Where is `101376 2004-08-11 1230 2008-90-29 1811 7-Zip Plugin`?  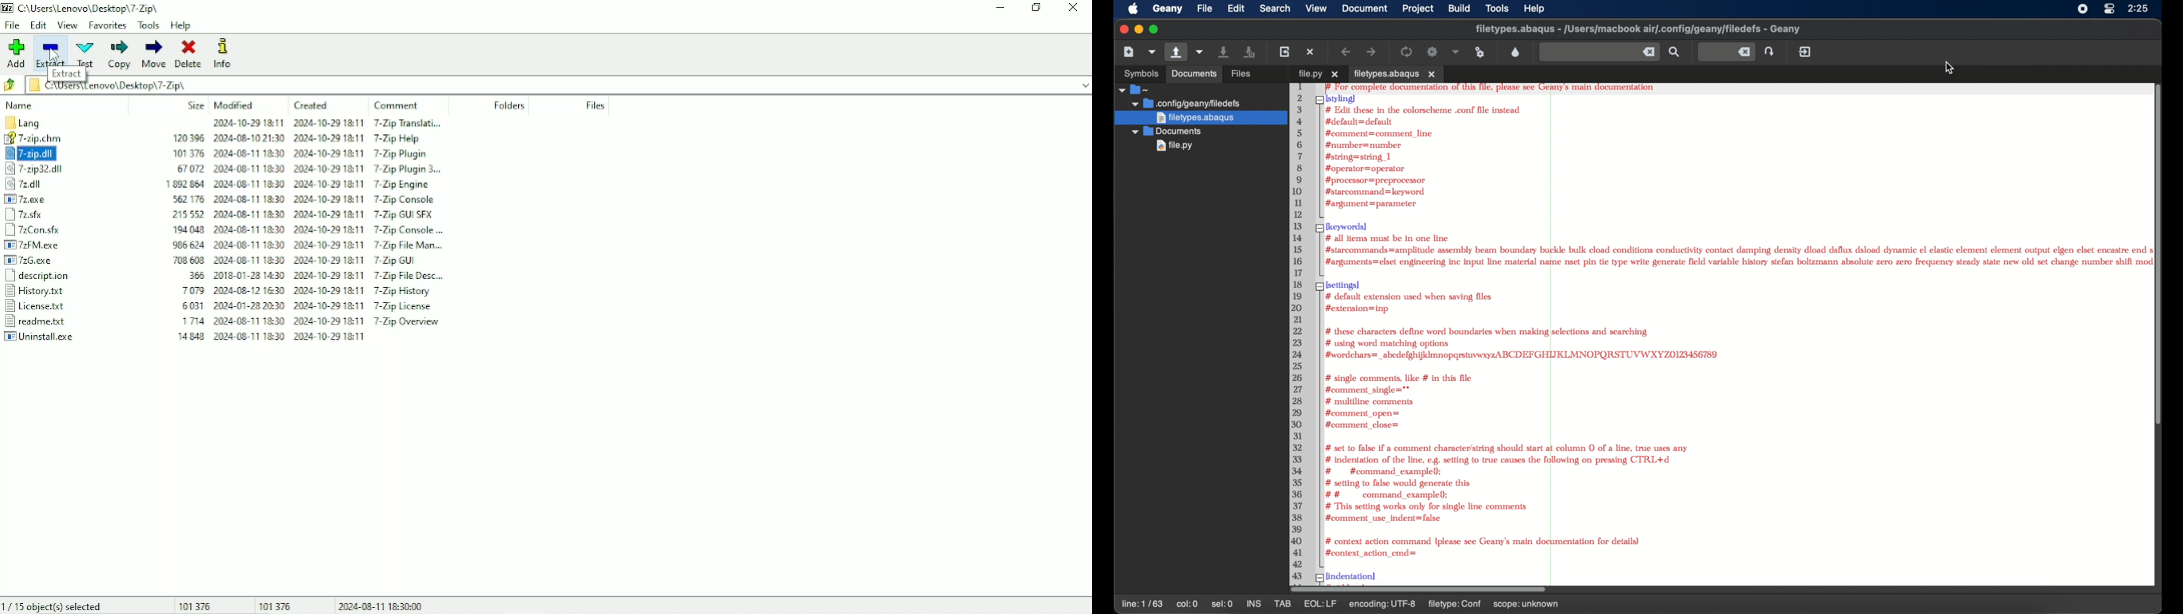 101376 2004-08-11 1230 2008-90-29 1811 7-Zip Plugin is located at coordinates (320, 152).